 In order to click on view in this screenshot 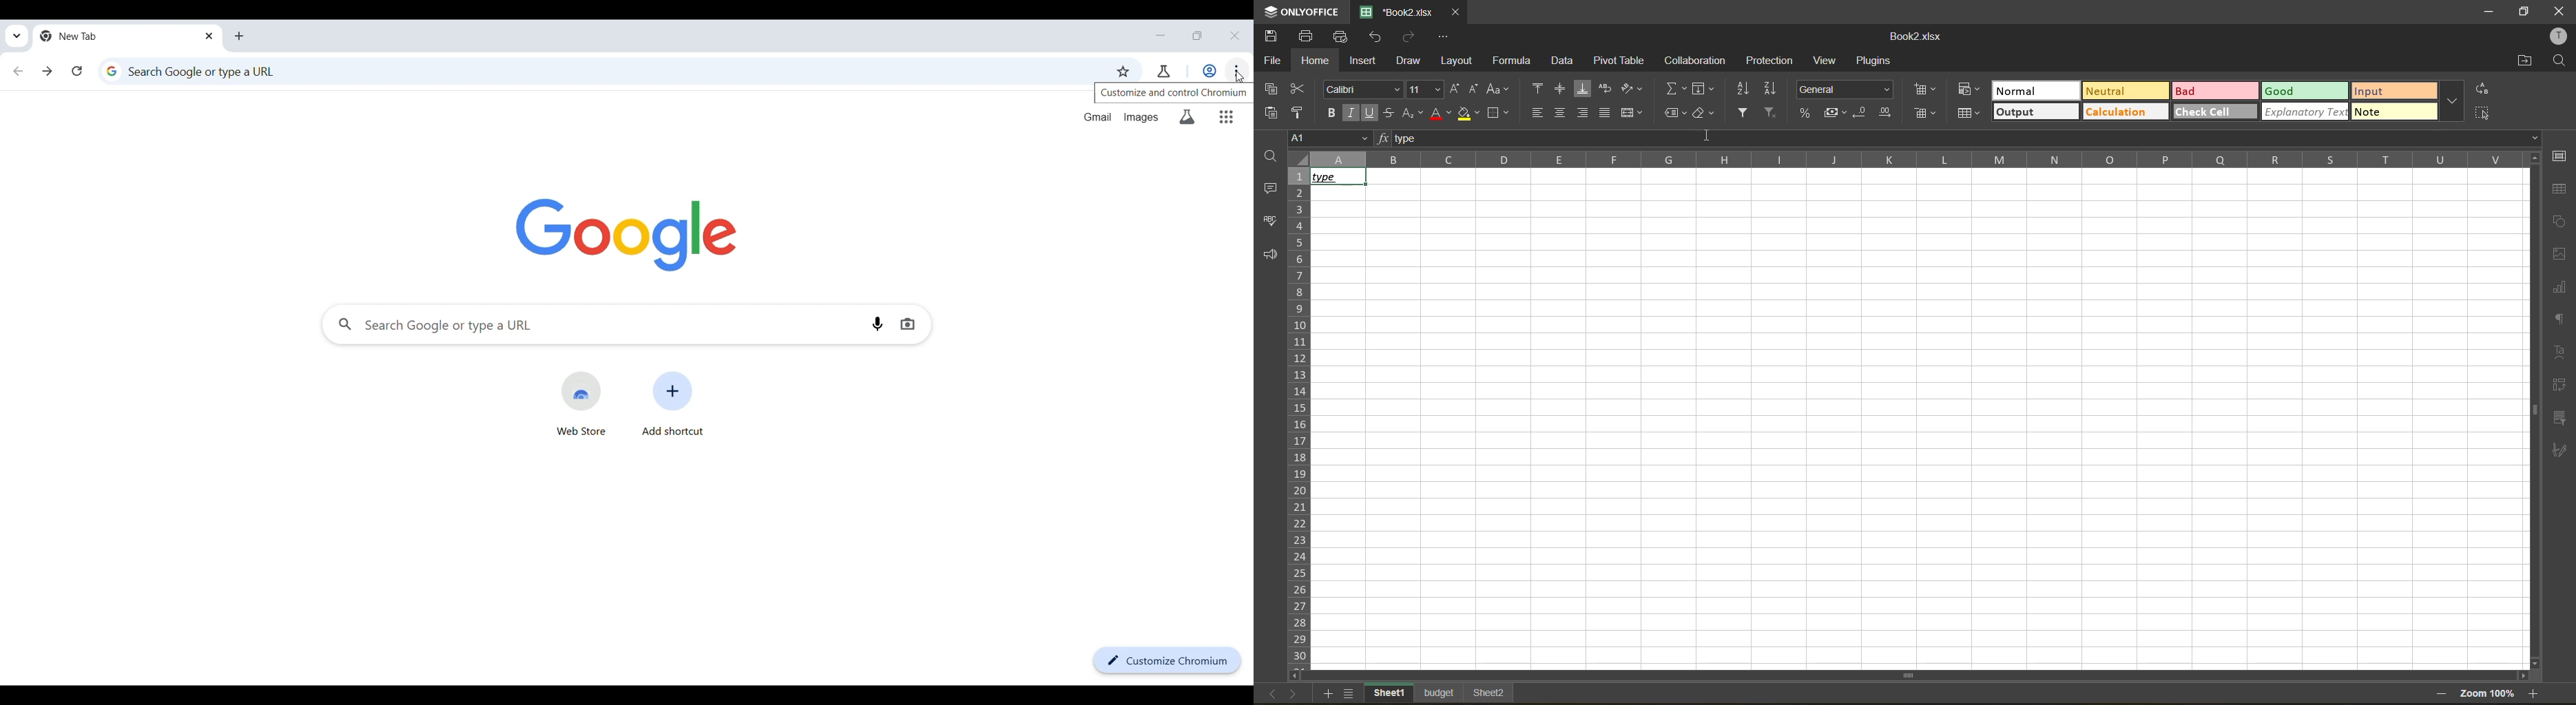, I will do `click(1827, 61)`.